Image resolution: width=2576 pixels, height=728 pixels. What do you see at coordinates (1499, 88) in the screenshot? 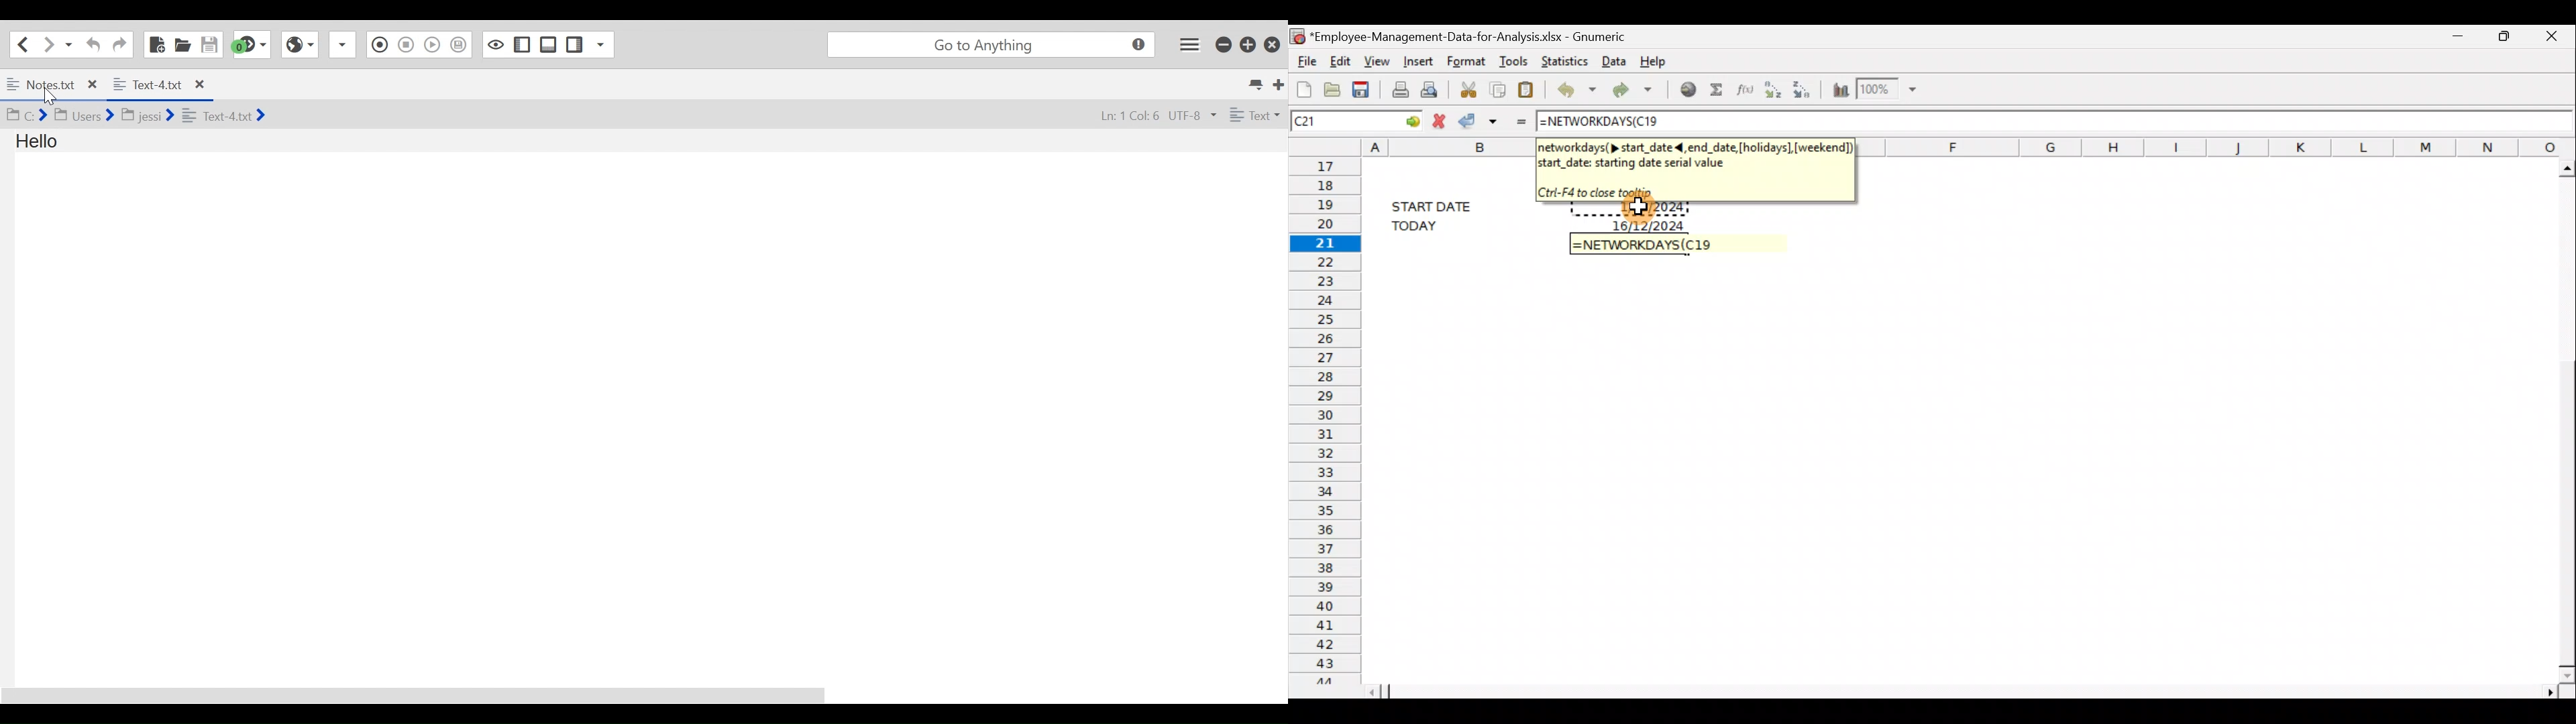
I see `Copy the selection` at bounding box center [1499, 88].